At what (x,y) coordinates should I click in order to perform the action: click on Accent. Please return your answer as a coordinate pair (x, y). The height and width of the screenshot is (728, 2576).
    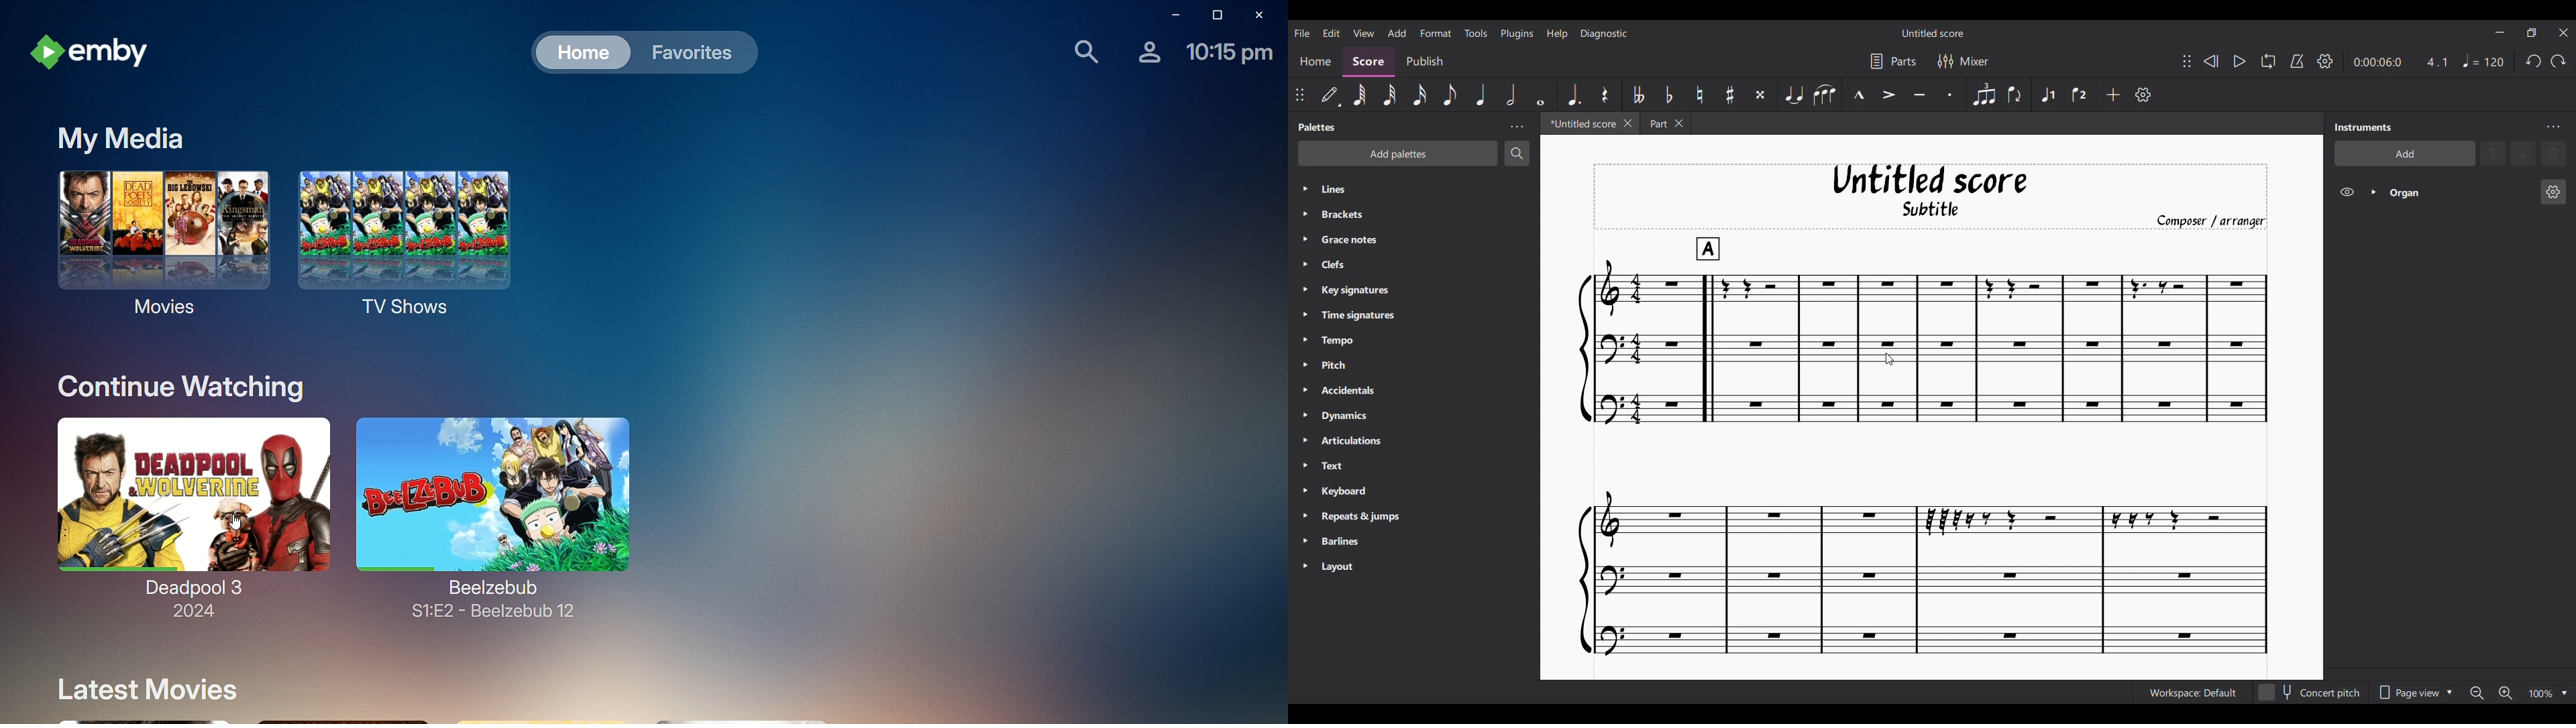
    Looking at the image, I should click on (1888, 95).